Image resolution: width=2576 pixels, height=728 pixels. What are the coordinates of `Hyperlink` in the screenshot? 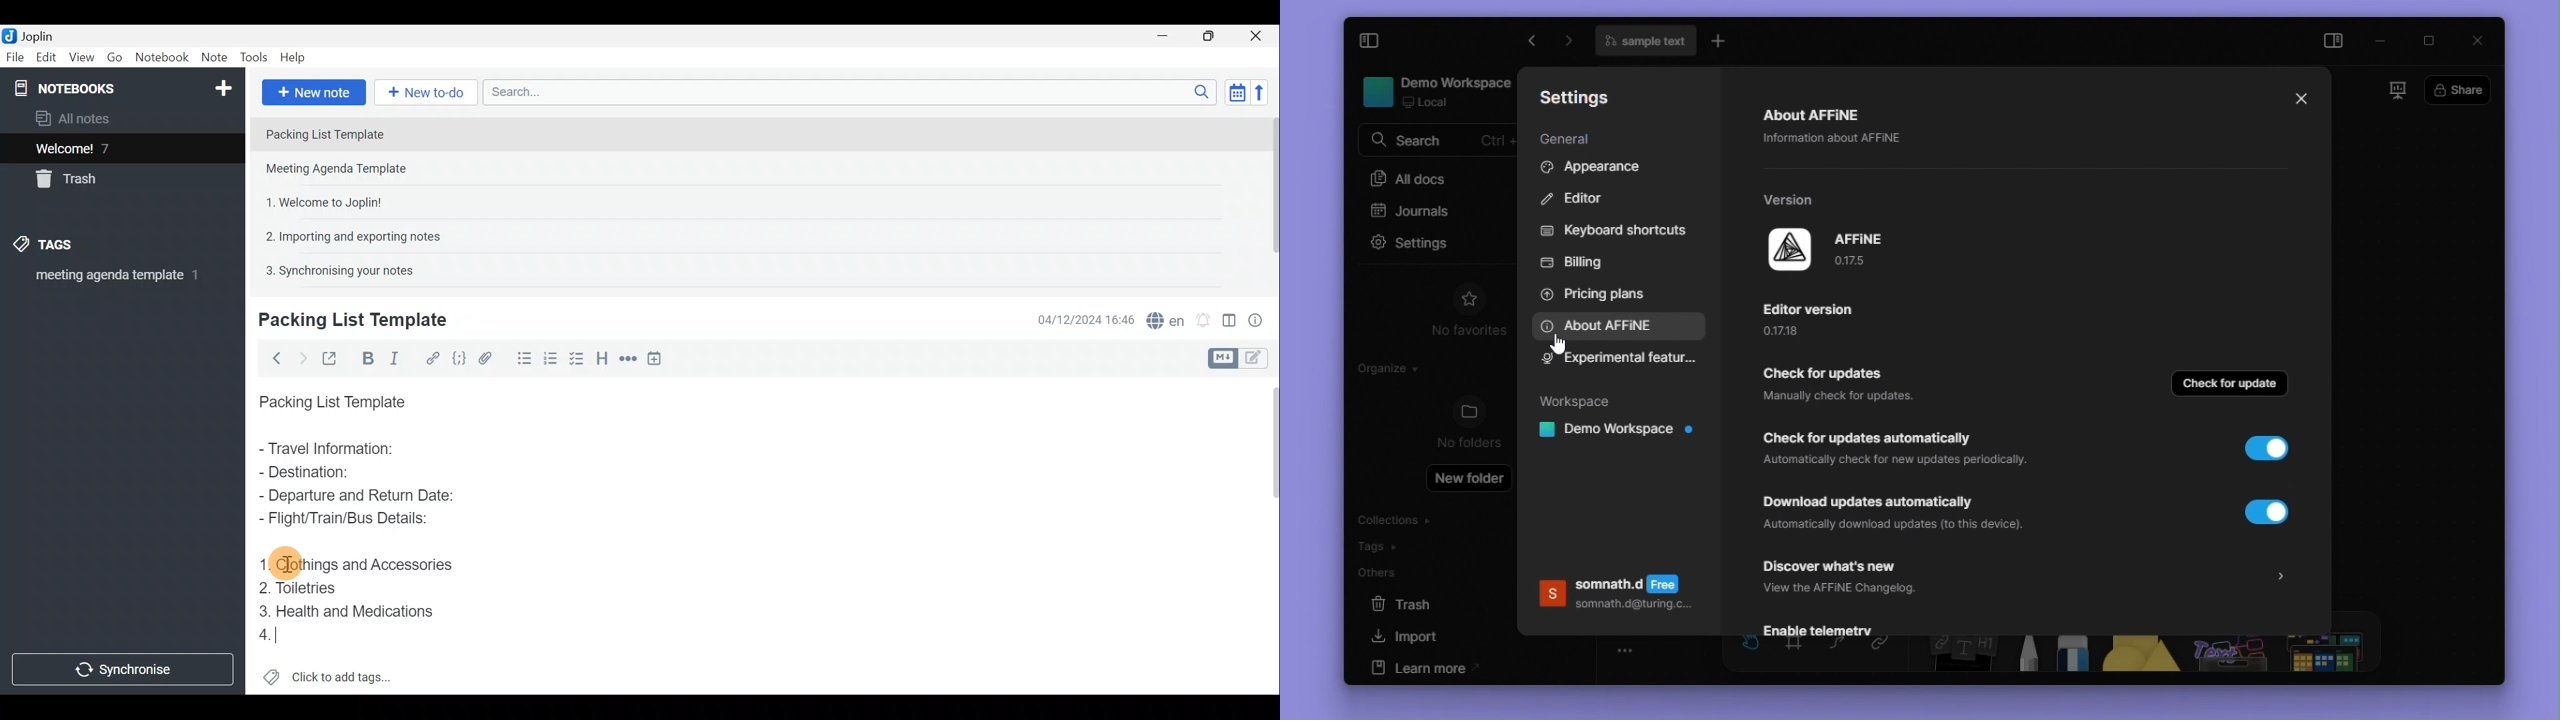 It's located at (430, 357).